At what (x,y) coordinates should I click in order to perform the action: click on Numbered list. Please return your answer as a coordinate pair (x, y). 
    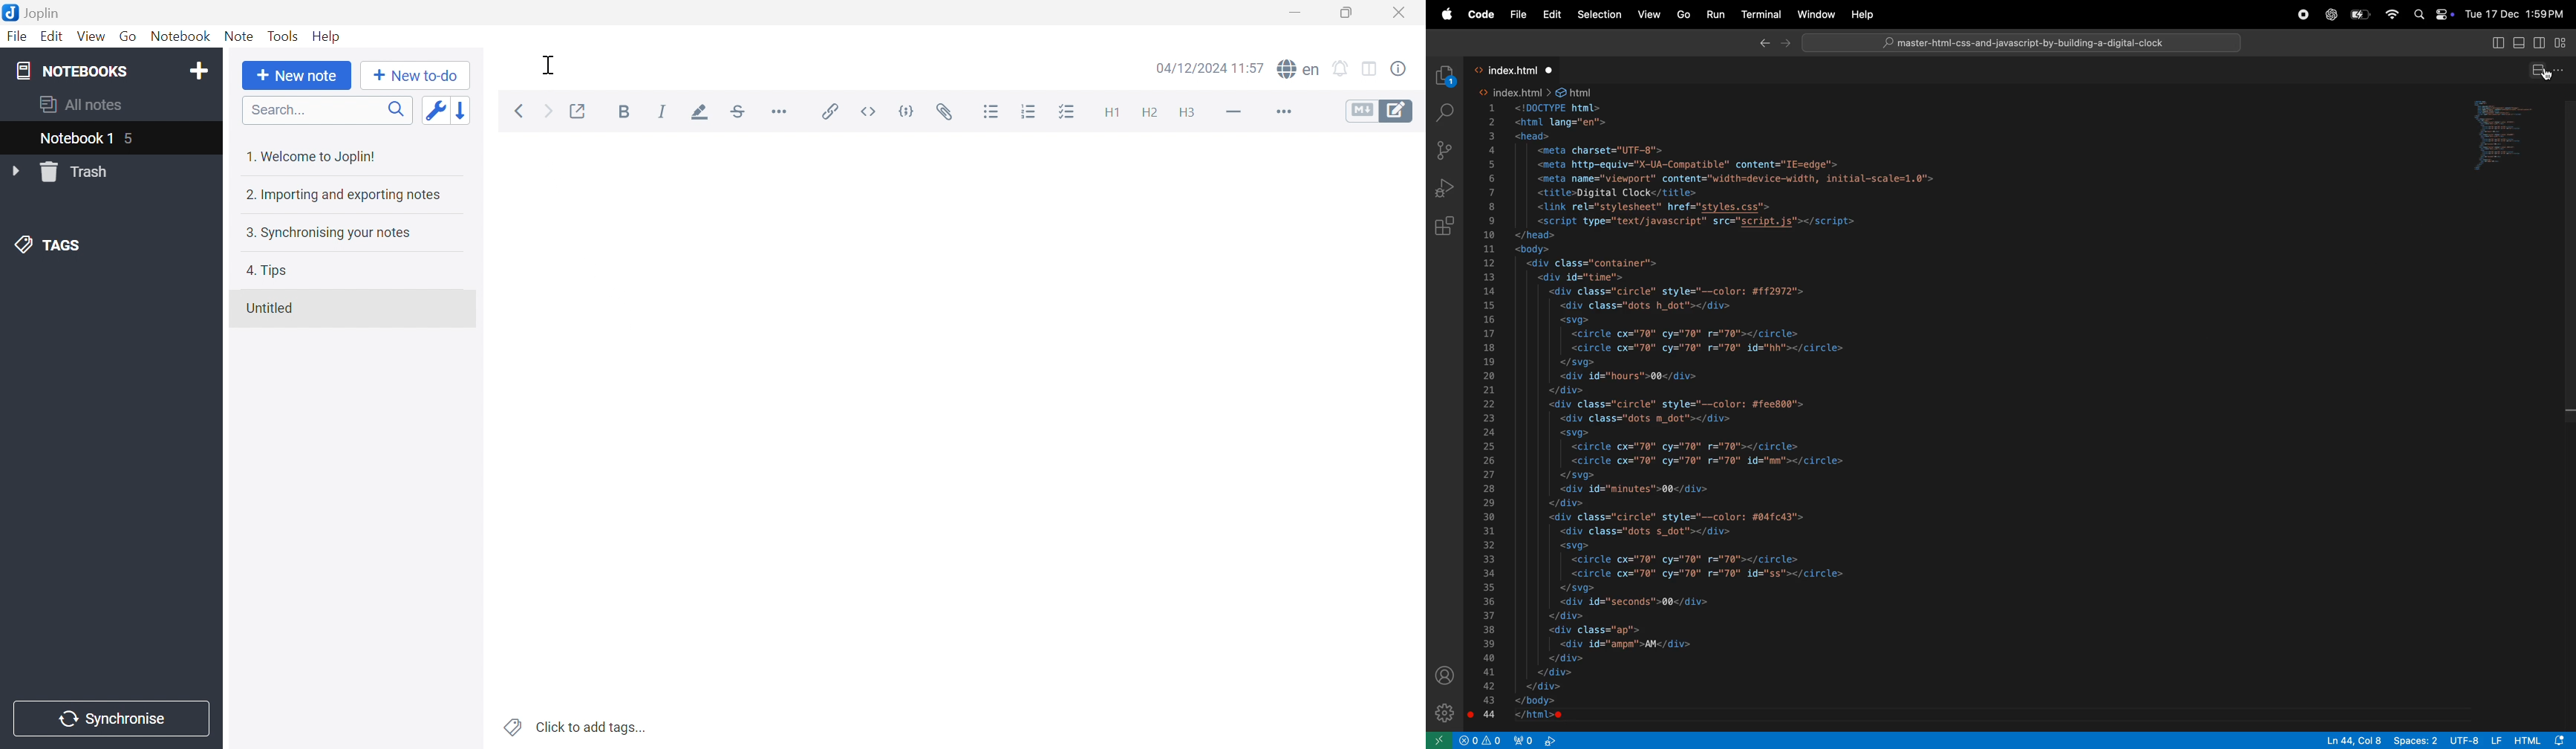
    Looking at the image, I should click on (1031, 113).